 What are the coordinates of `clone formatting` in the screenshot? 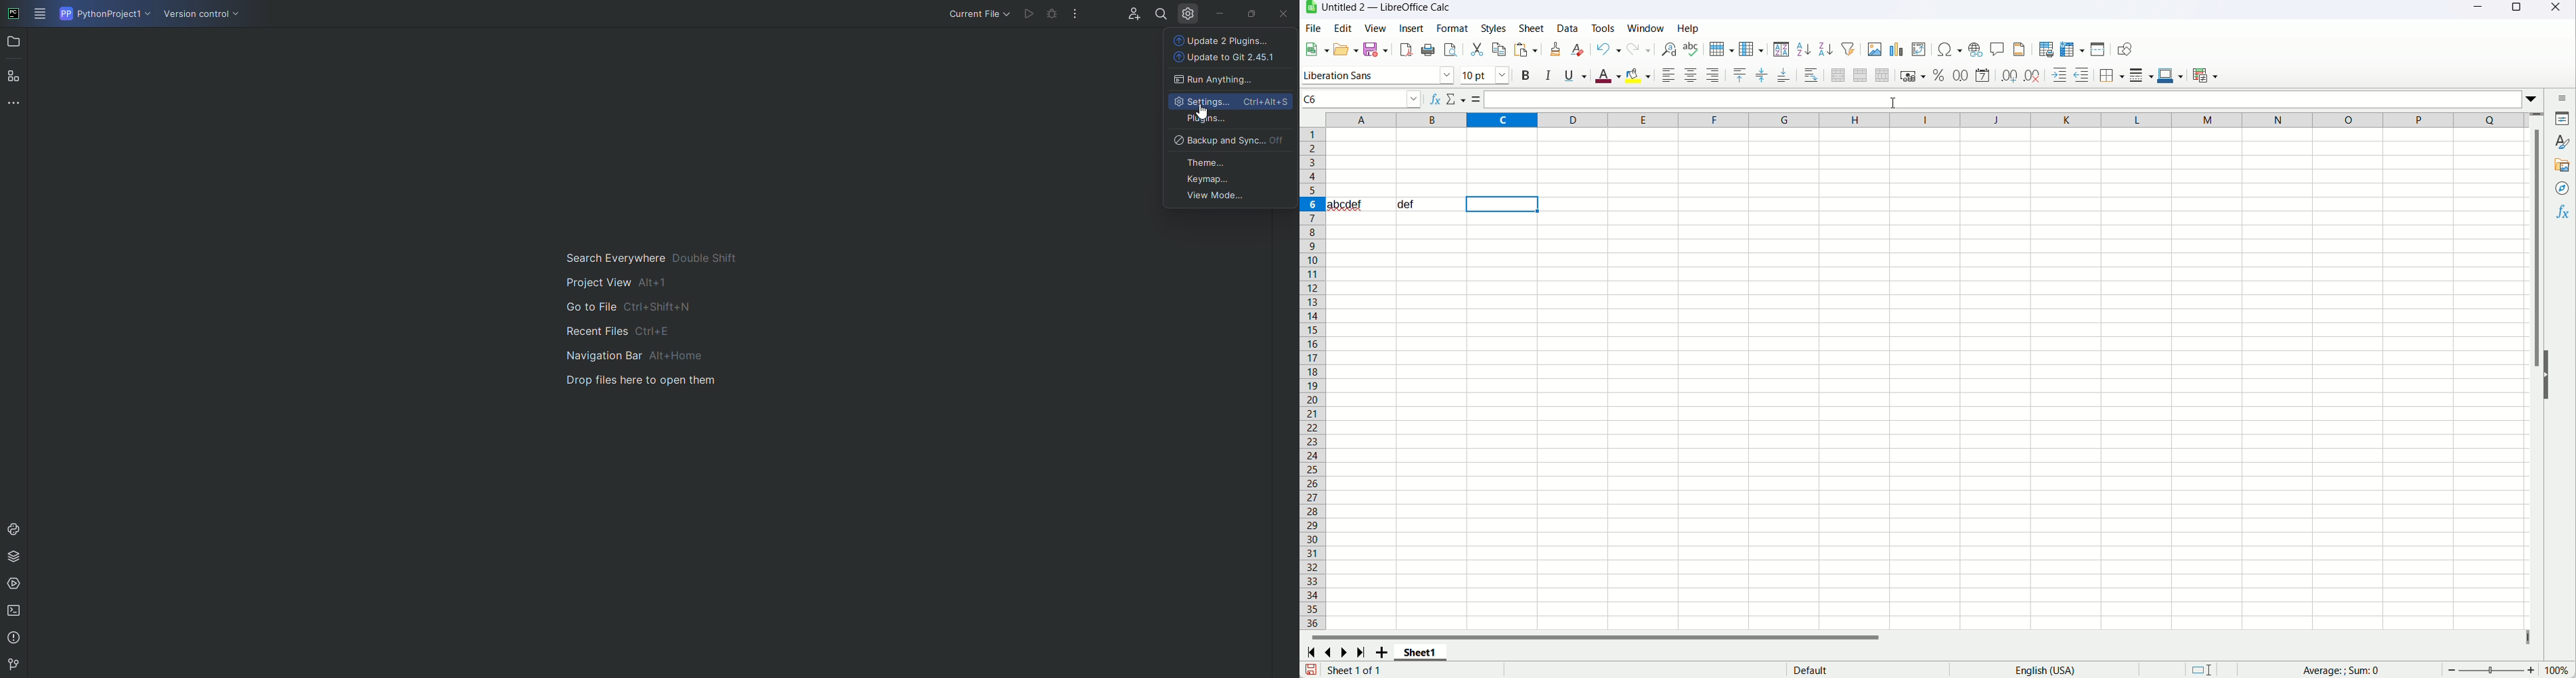 It's located at (1555, 49).